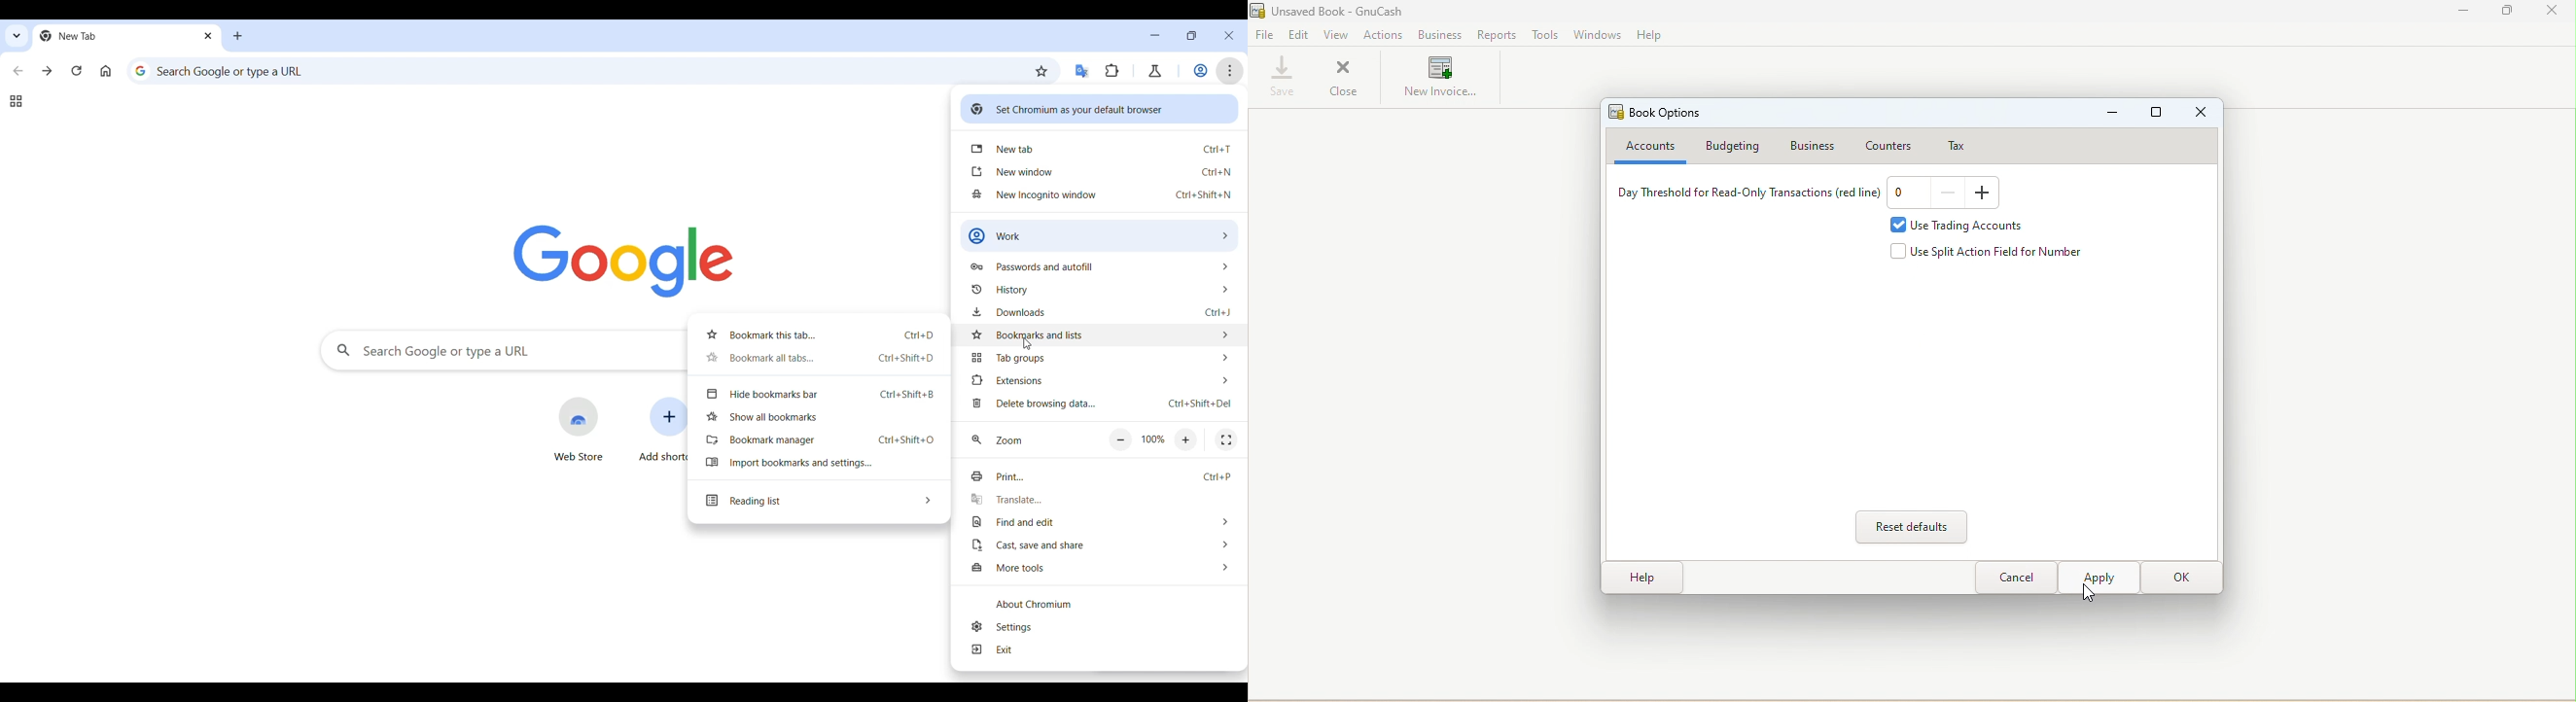  What do you see at coordinates (2203, 114) in the screenshot?
I see `Close` at bounding box center [2203, 114].